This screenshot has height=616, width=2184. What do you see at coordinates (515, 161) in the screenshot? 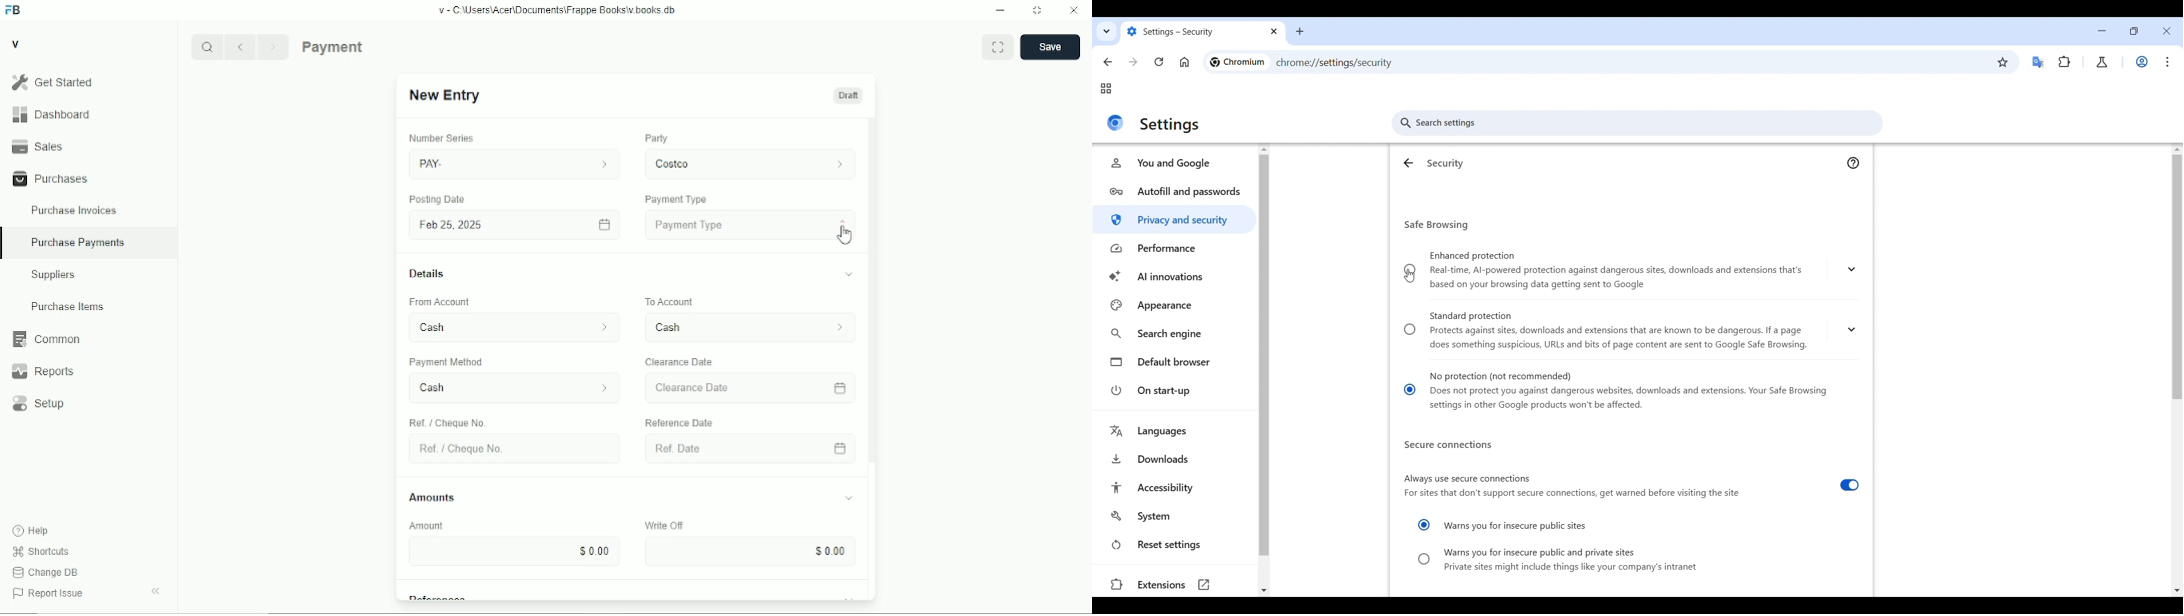
I see `PAY.` at bounding box center [515, 161].